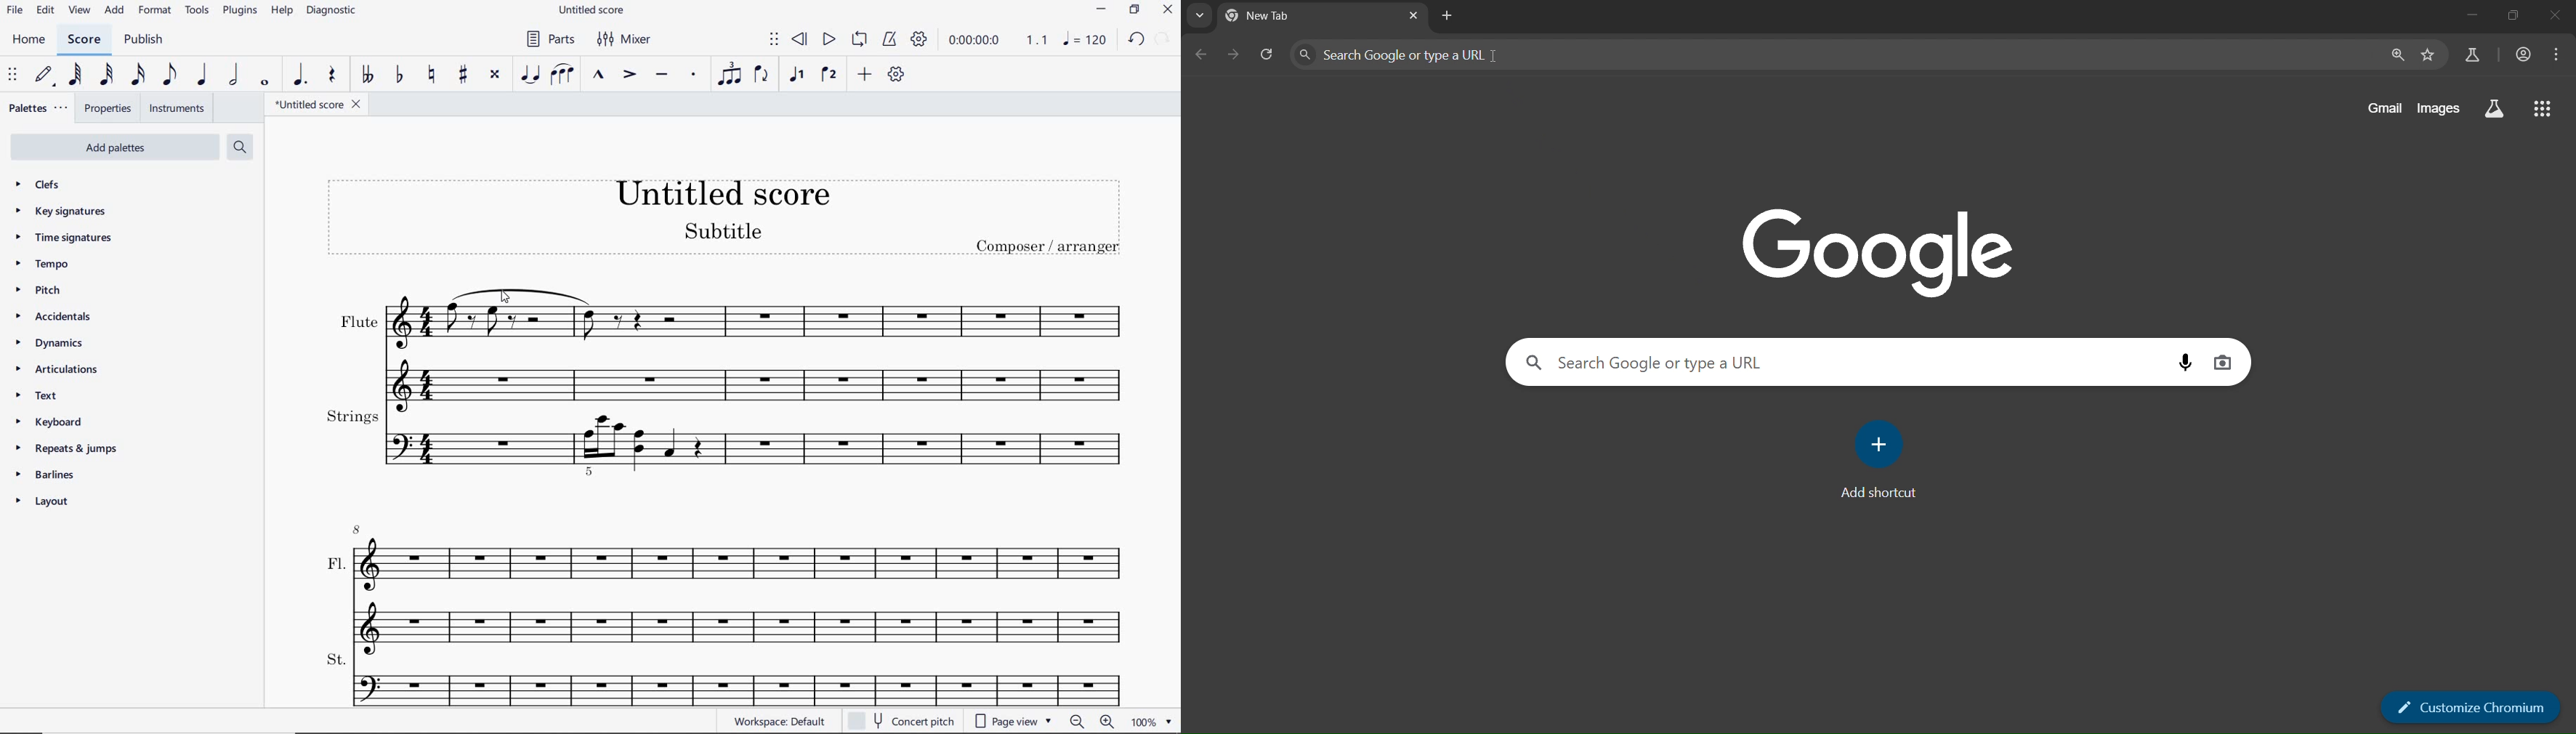 Image resolution: width=2576 pixels, height=756 pixels. Describe the element at coordinates (529, 75) in the screenshot. I see `TIE` at that location.